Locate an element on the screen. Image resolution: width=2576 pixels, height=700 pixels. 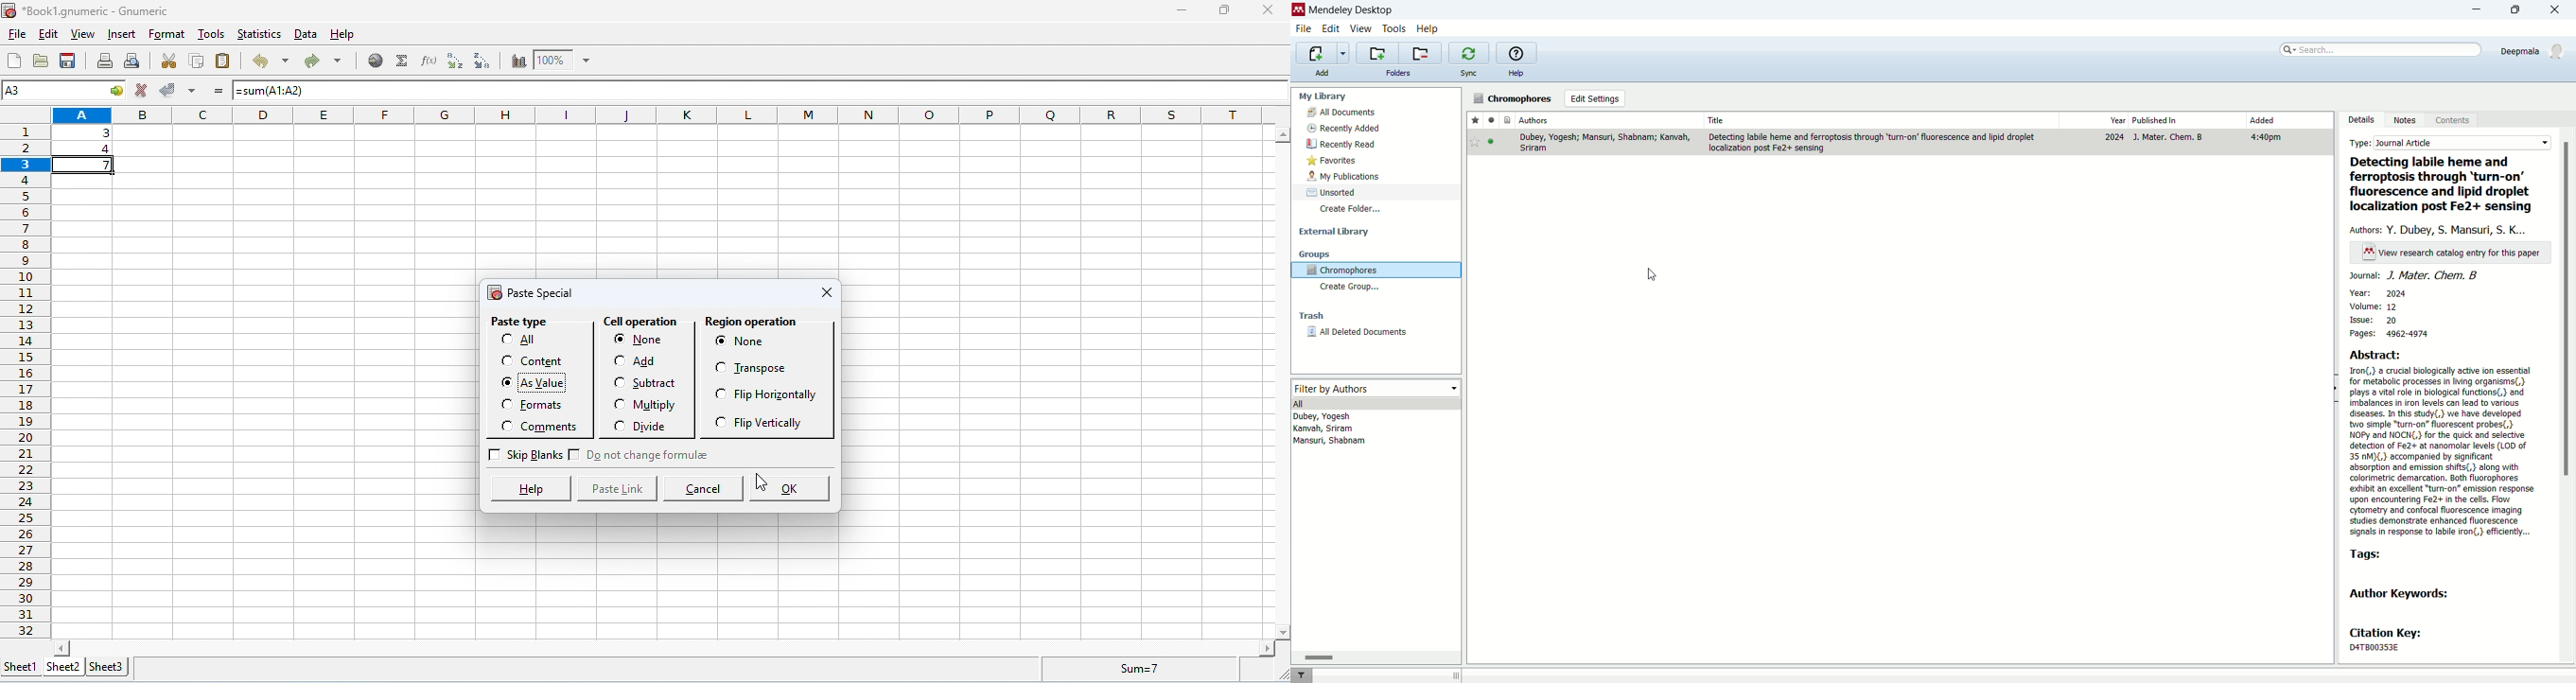
read/unread is located at coordinates (1489, 120).